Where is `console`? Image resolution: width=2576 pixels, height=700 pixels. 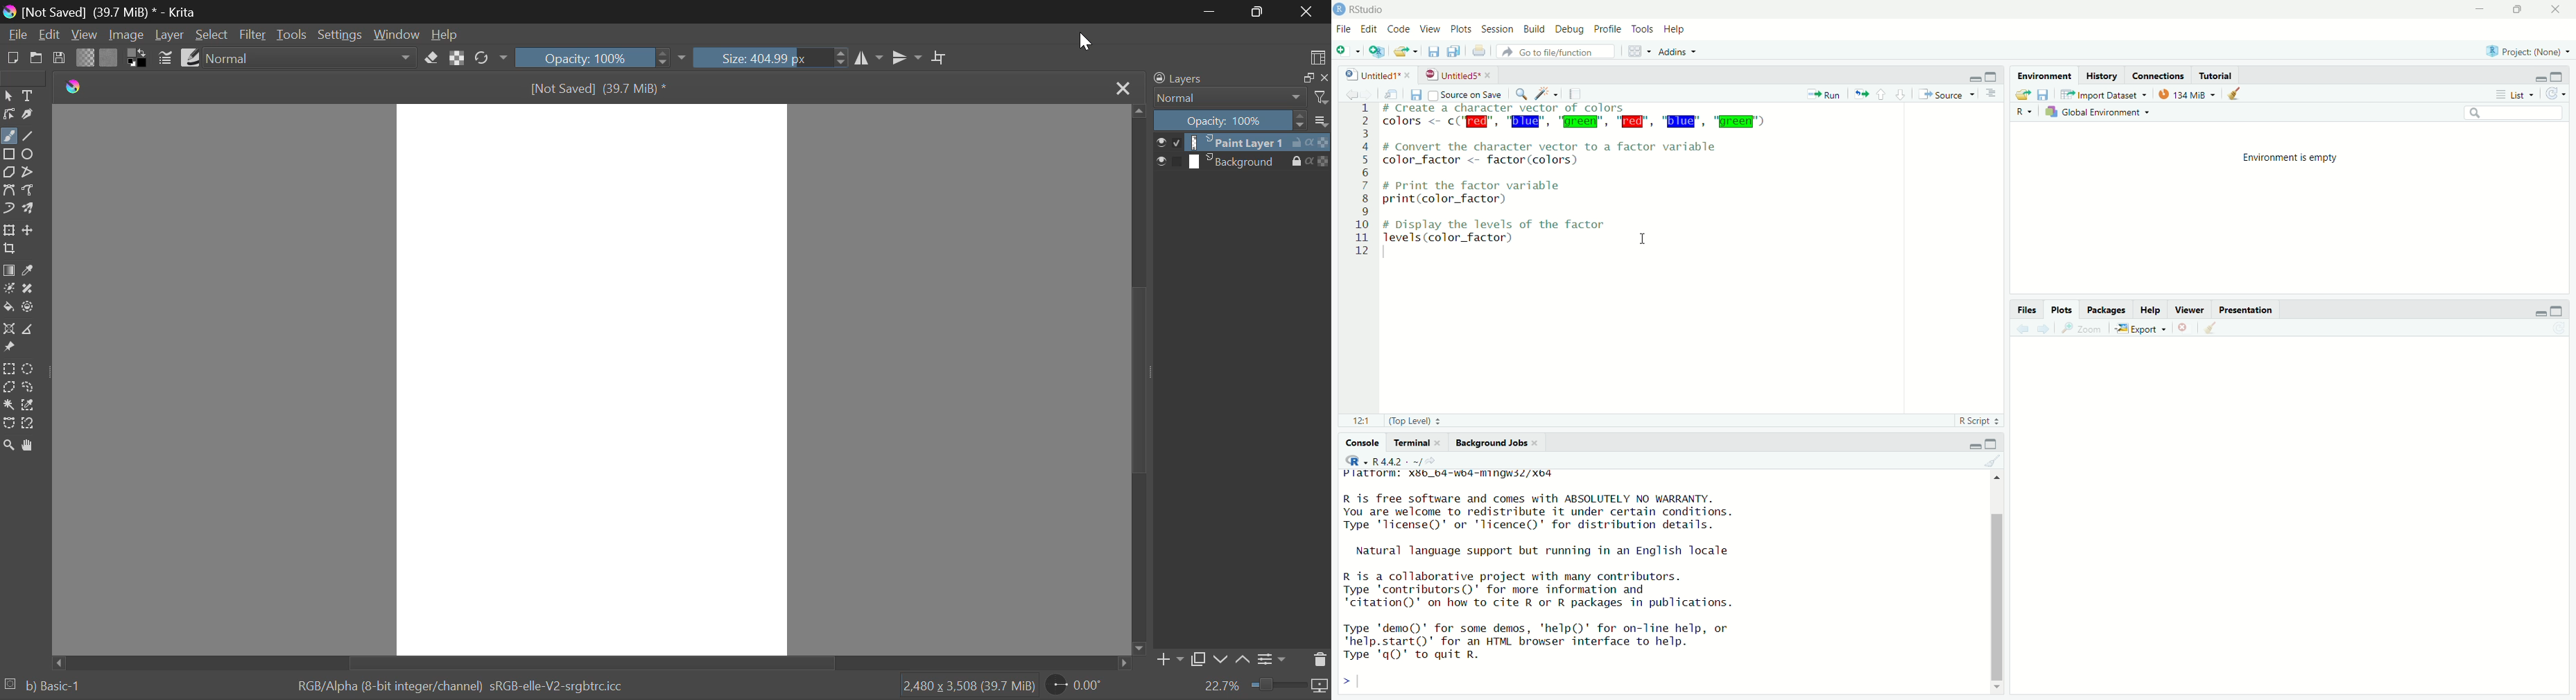 console is located at coordinates (1358, 442).